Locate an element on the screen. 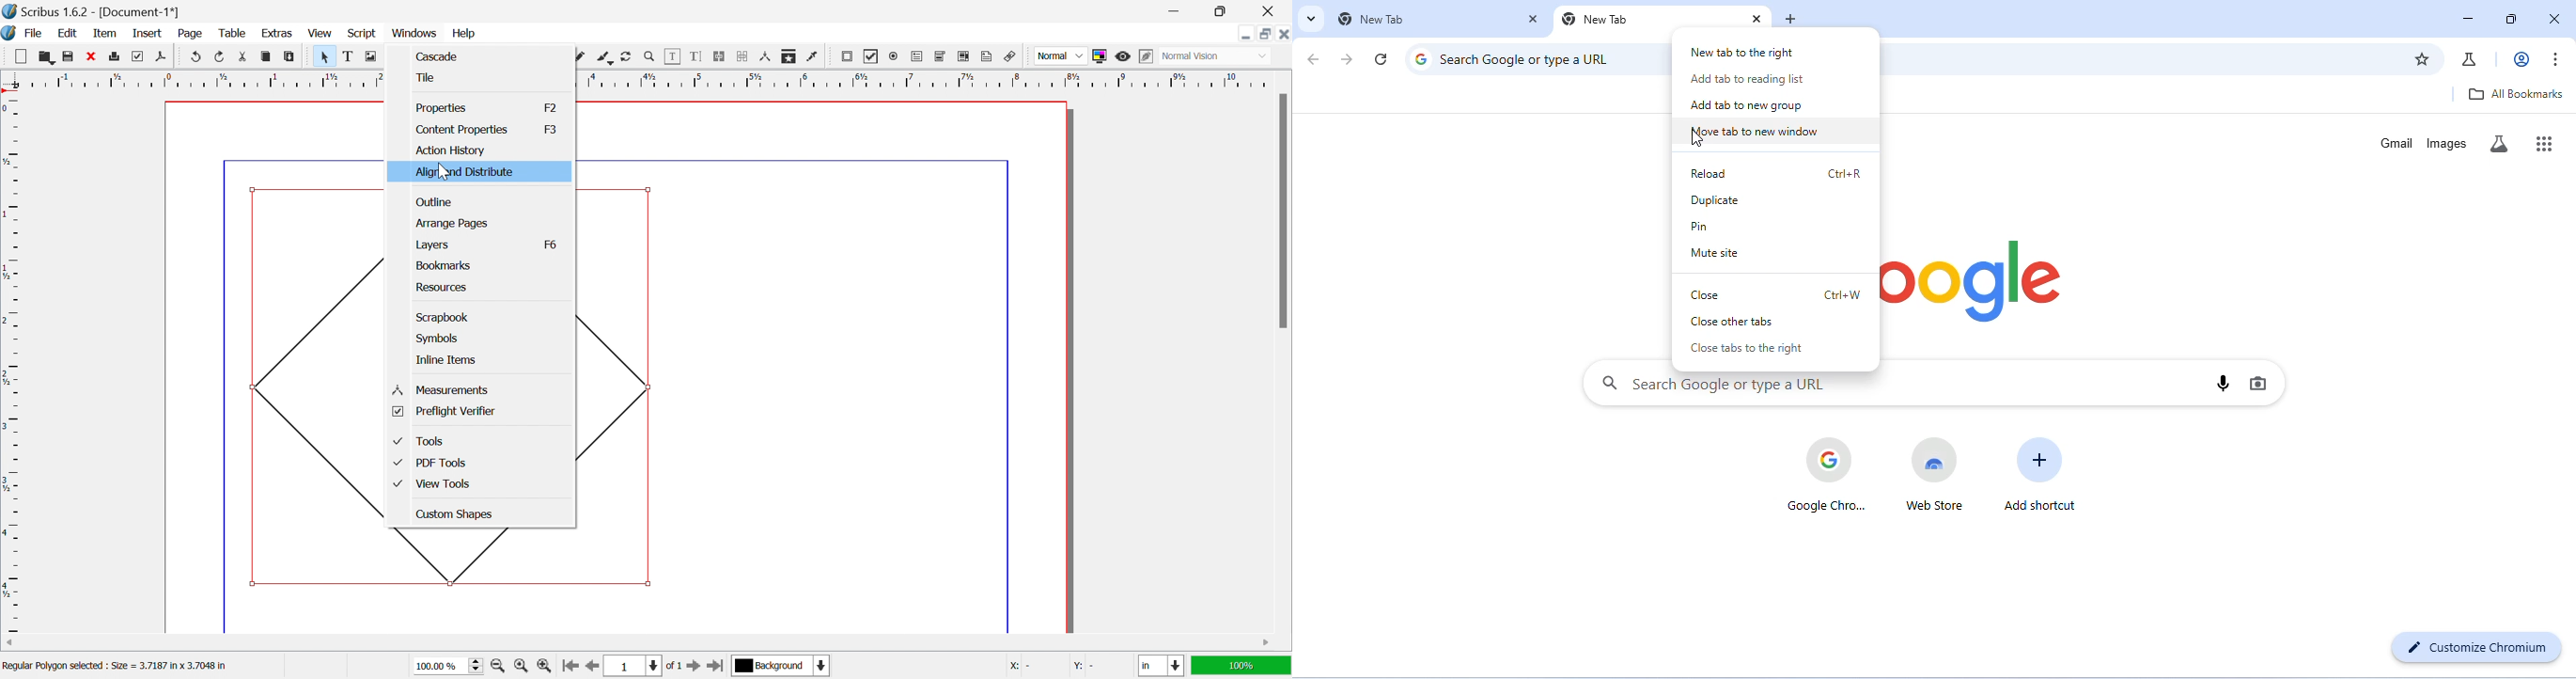 The image size is (2576, 700). PDF checkbox is located at coordinates (871, 57).